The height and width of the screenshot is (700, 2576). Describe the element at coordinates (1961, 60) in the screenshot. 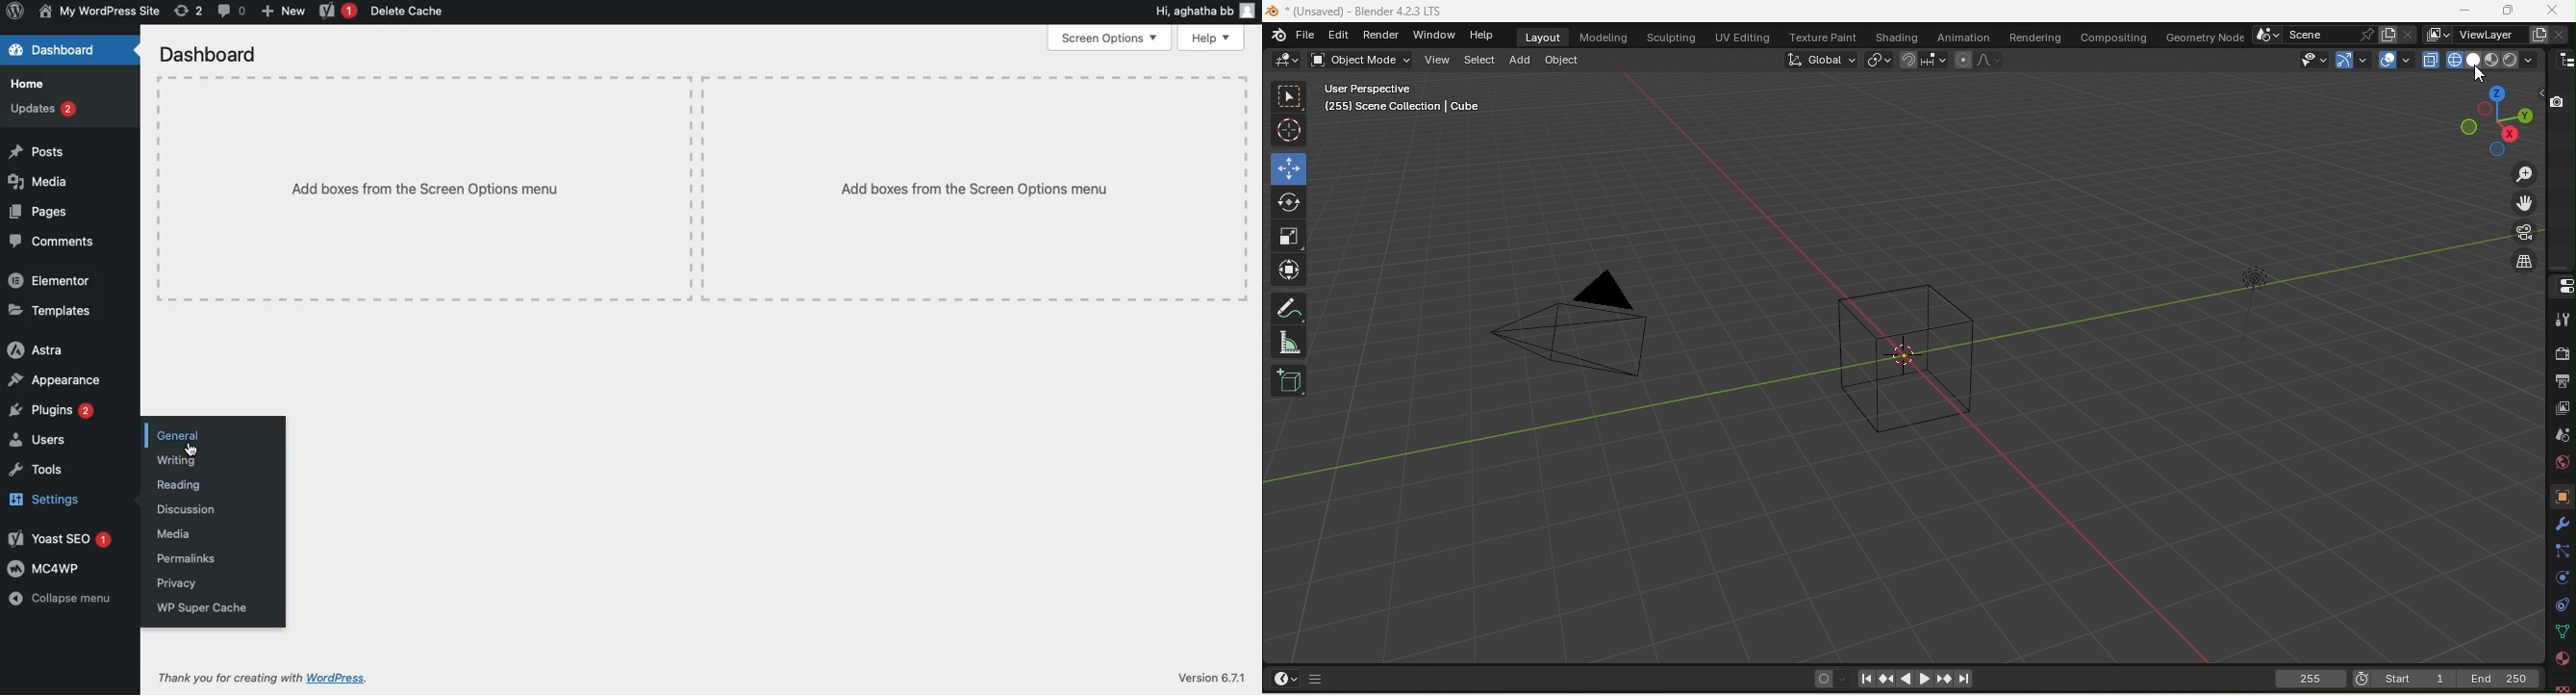

I see `Proportional editing objects` at that location.